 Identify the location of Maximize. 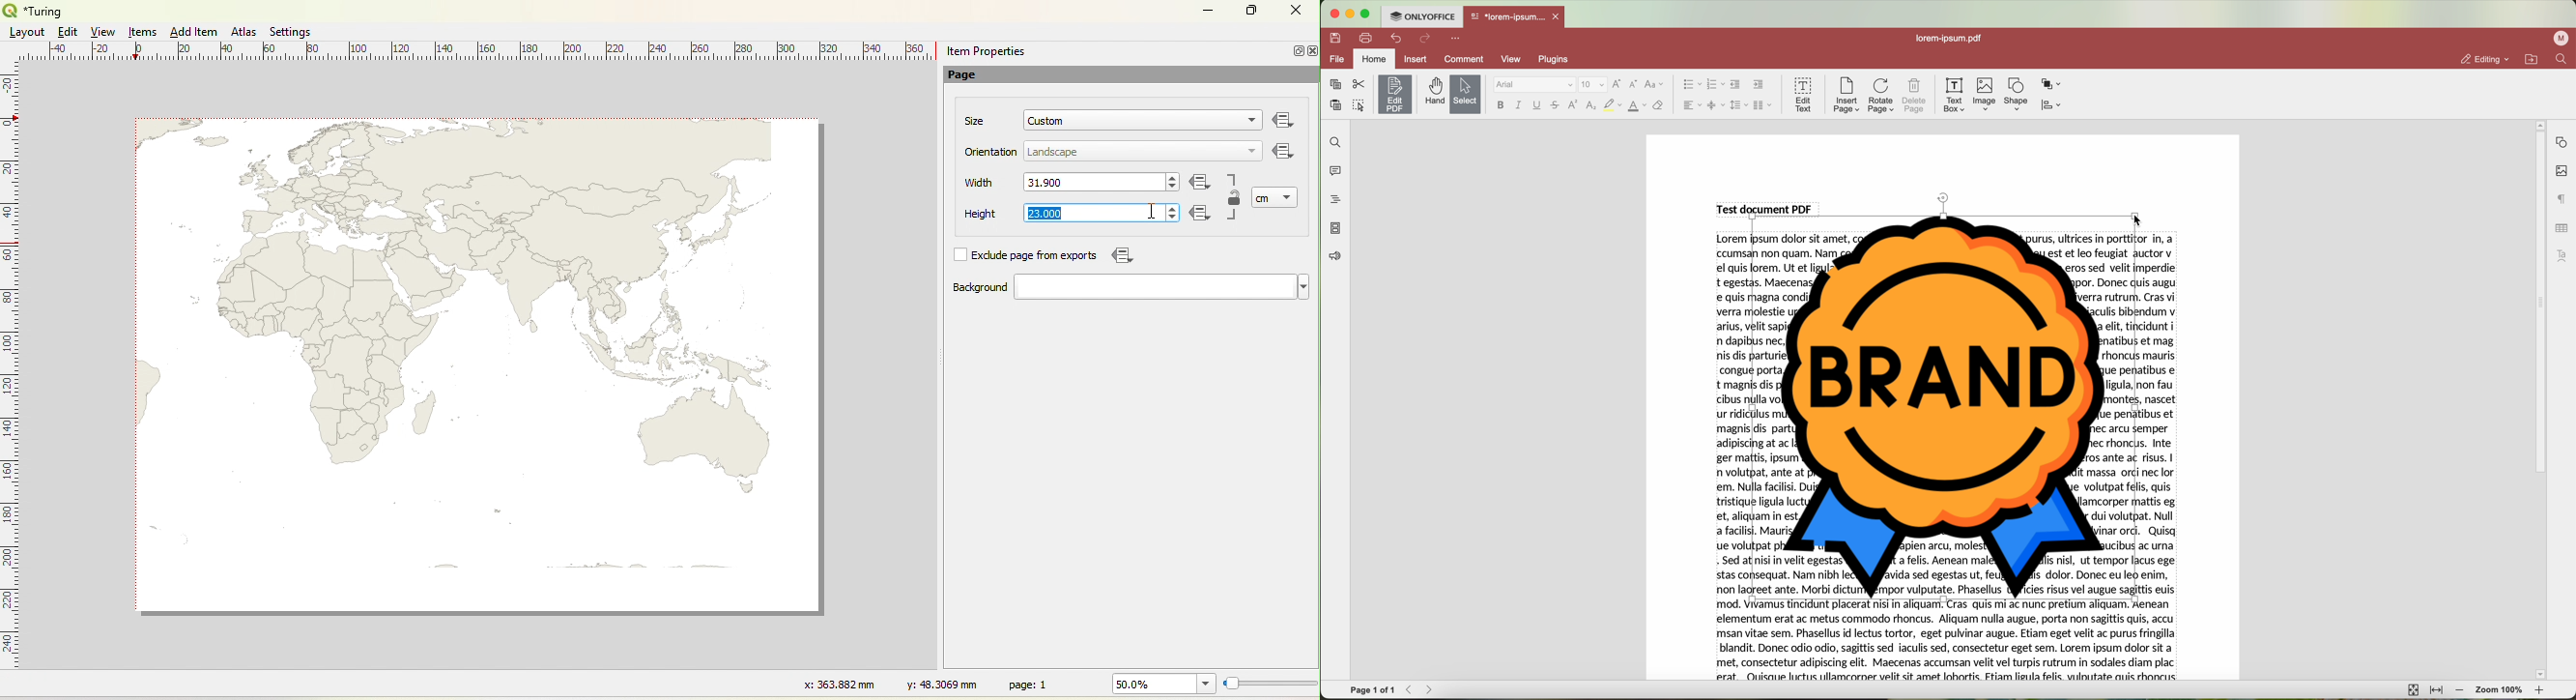
(1252, 12).